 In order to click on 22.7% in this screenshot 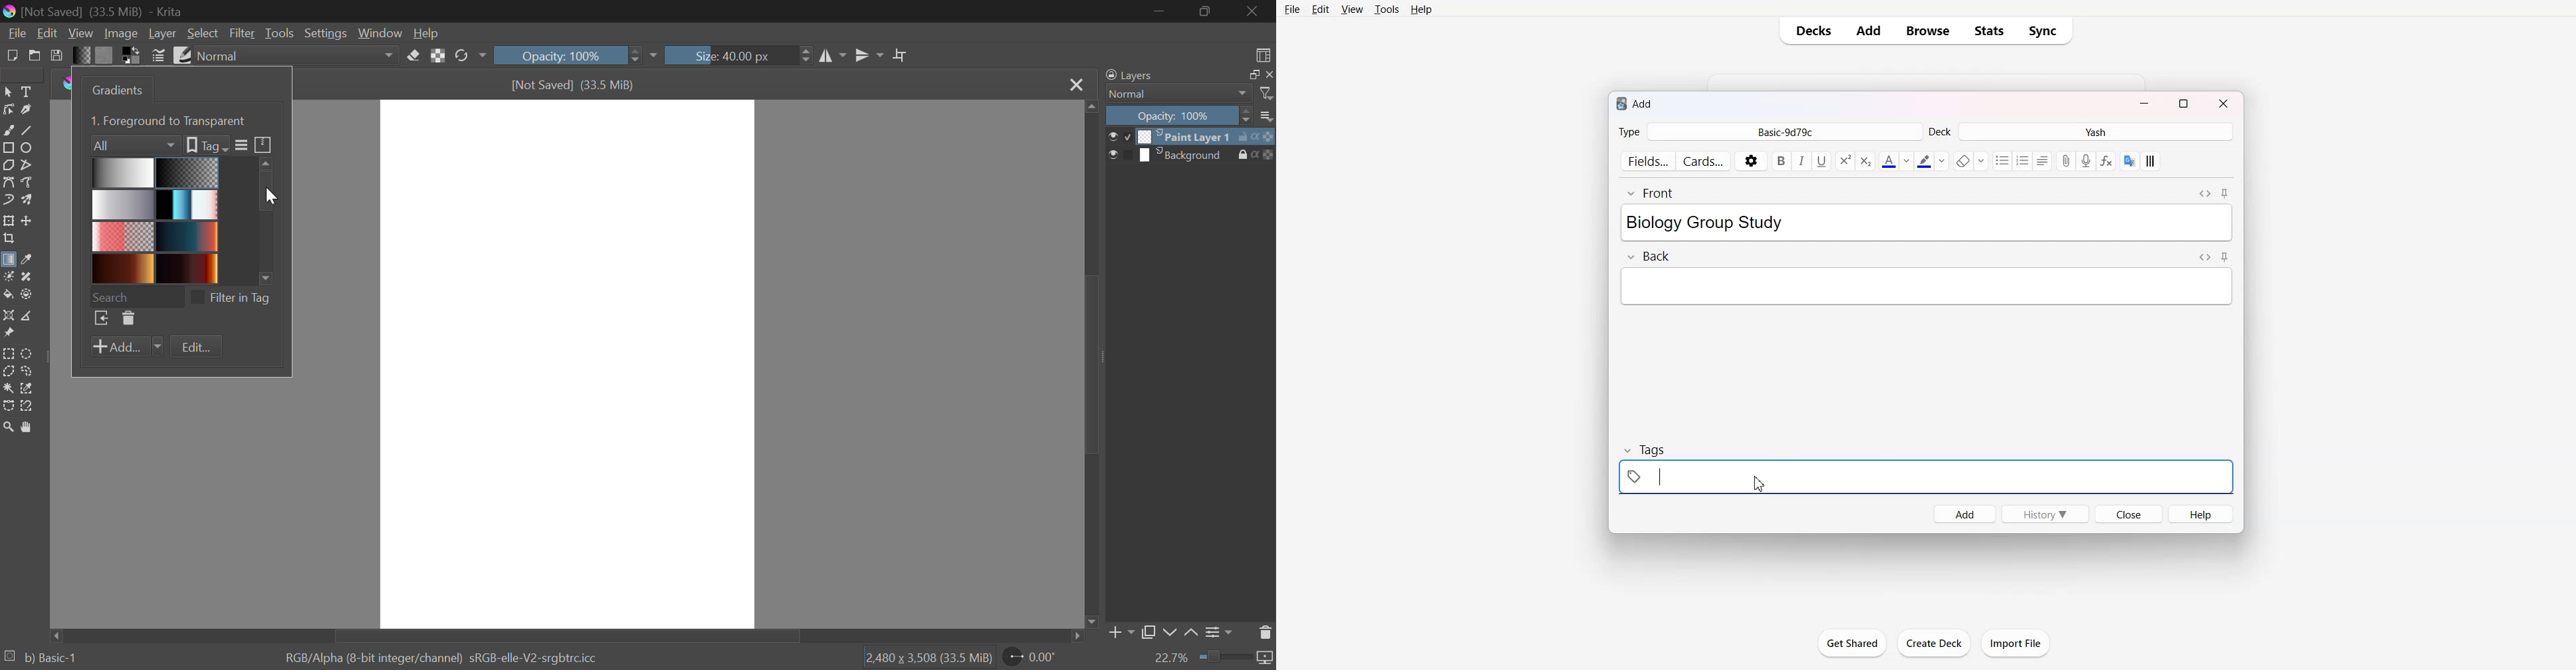, I will do `click(1213, 659)`.